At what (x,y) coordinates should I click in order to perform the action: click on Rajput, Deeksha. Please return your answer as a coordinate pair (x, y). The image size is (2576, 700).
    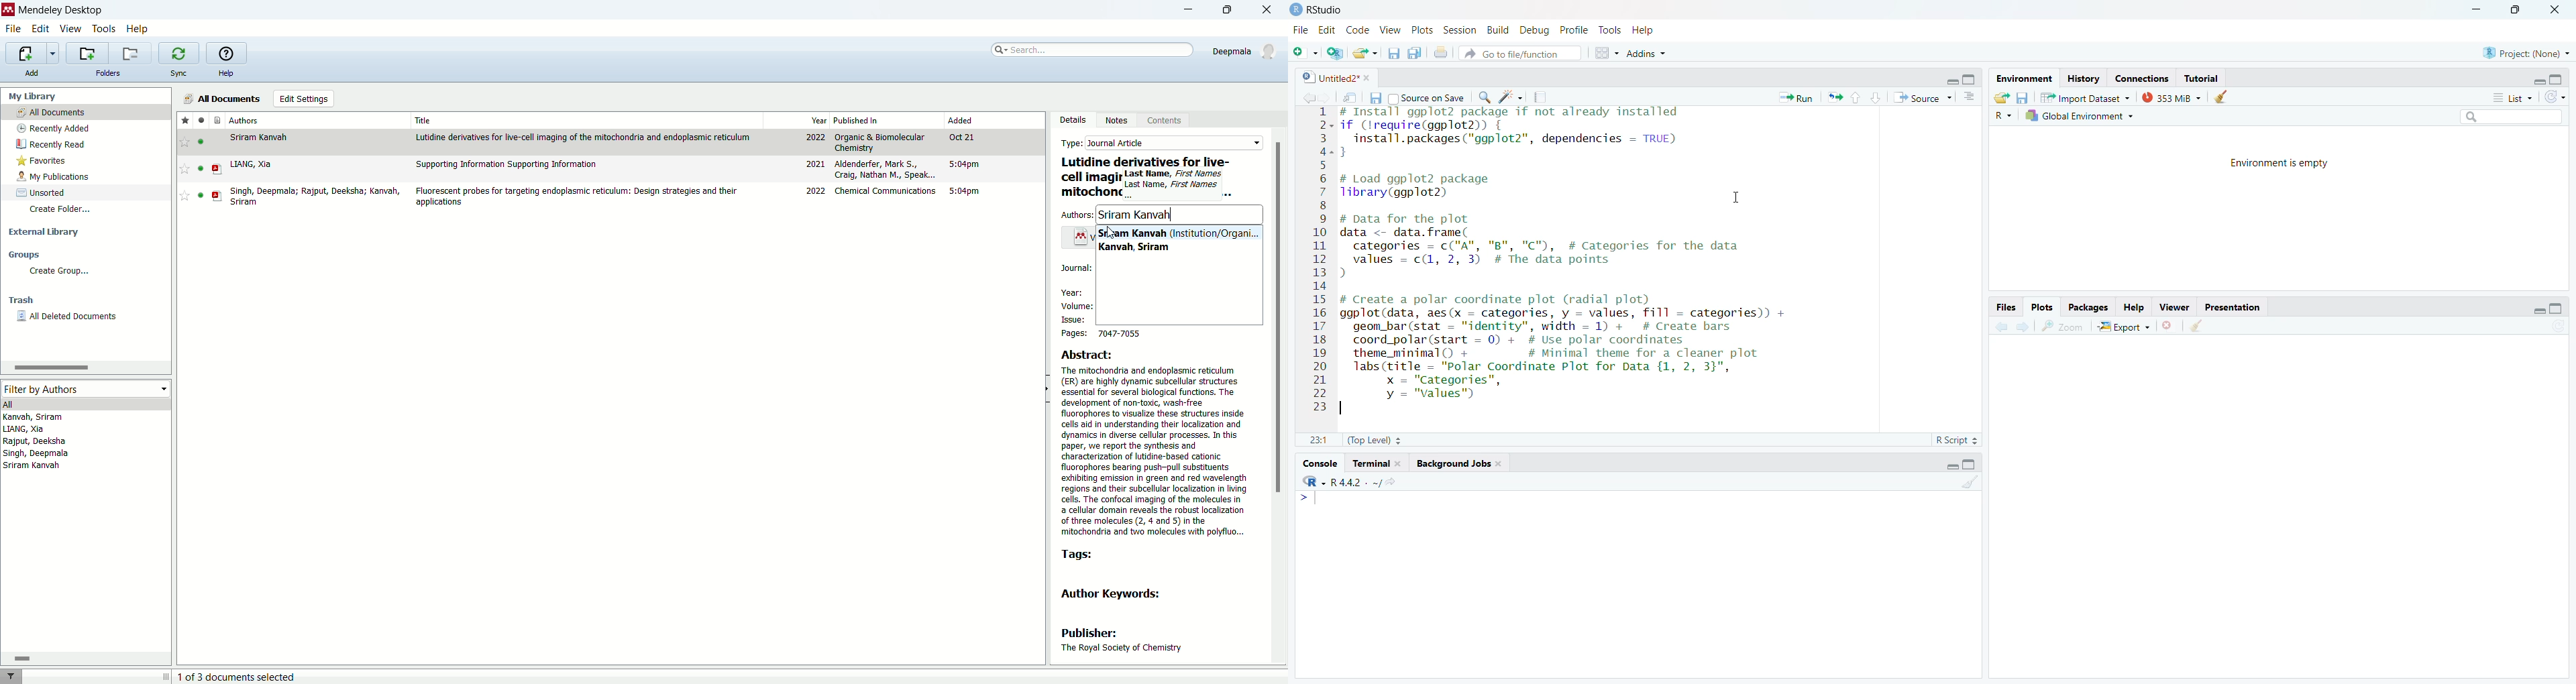
    Looking at the image, I should click on (34, 441).